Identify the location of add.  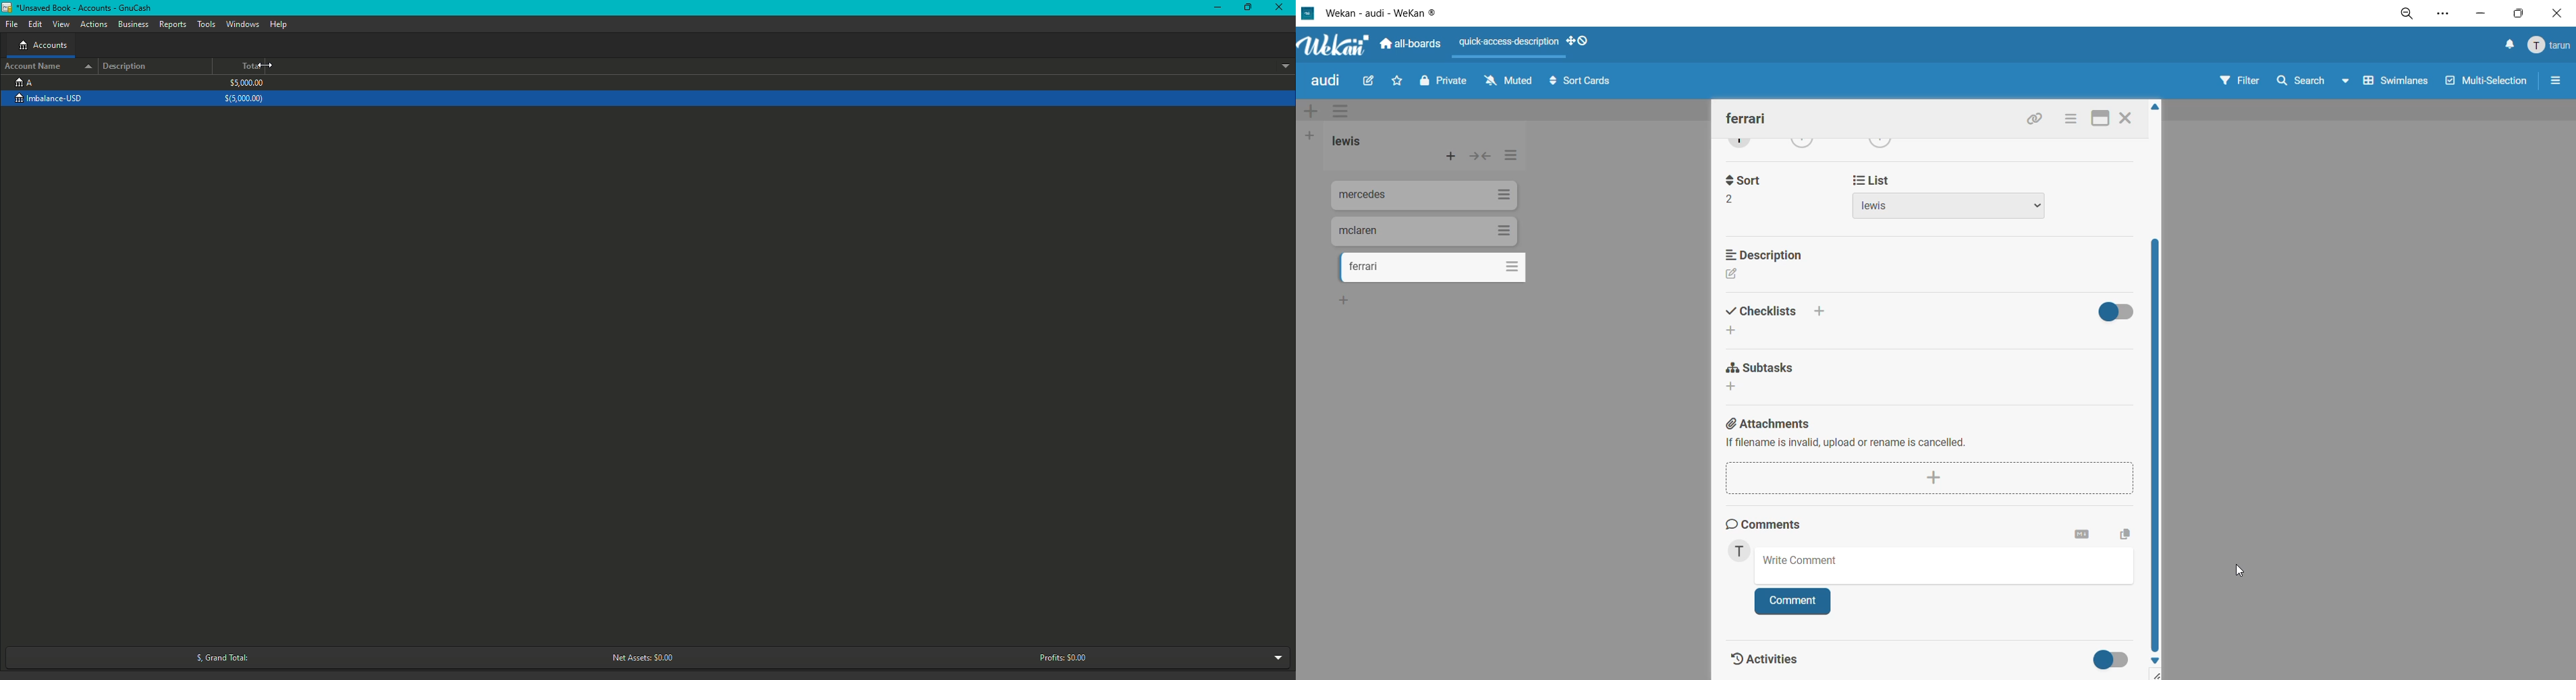
(1735, 333).